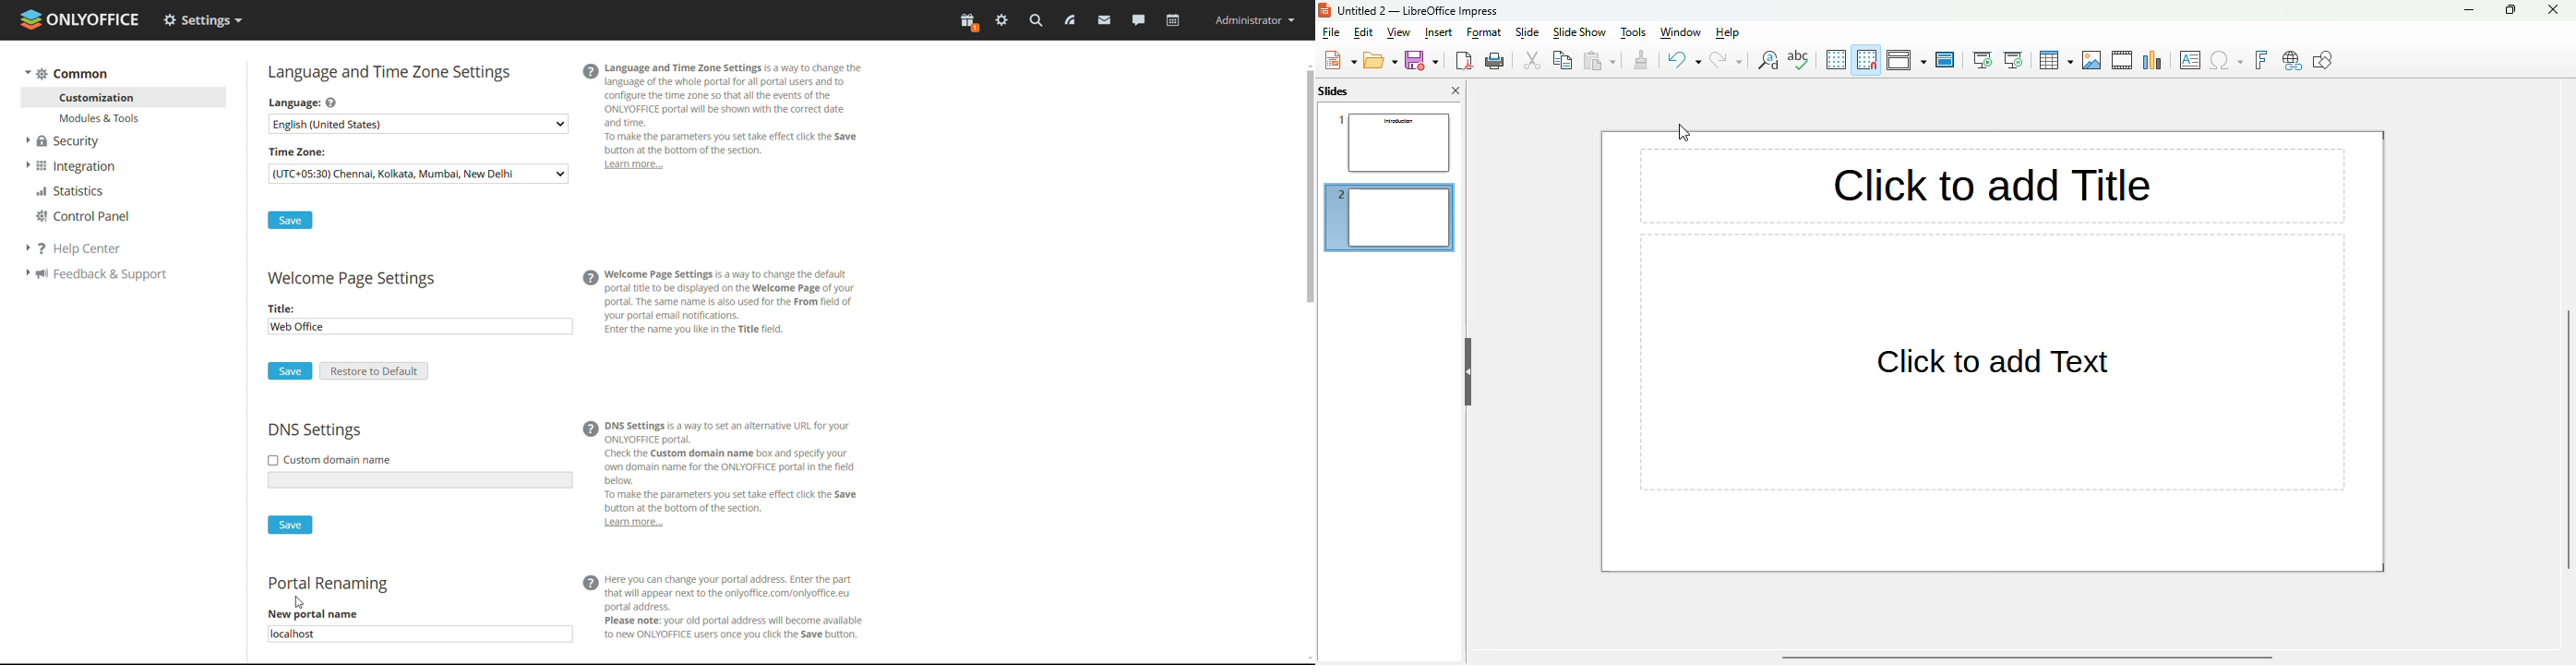 The width and height of the screenshot is (2576, 672). What do you see at coordinates (1324, 9) in the screenshot?
I see `logo` at bounding box center [1324, 9].